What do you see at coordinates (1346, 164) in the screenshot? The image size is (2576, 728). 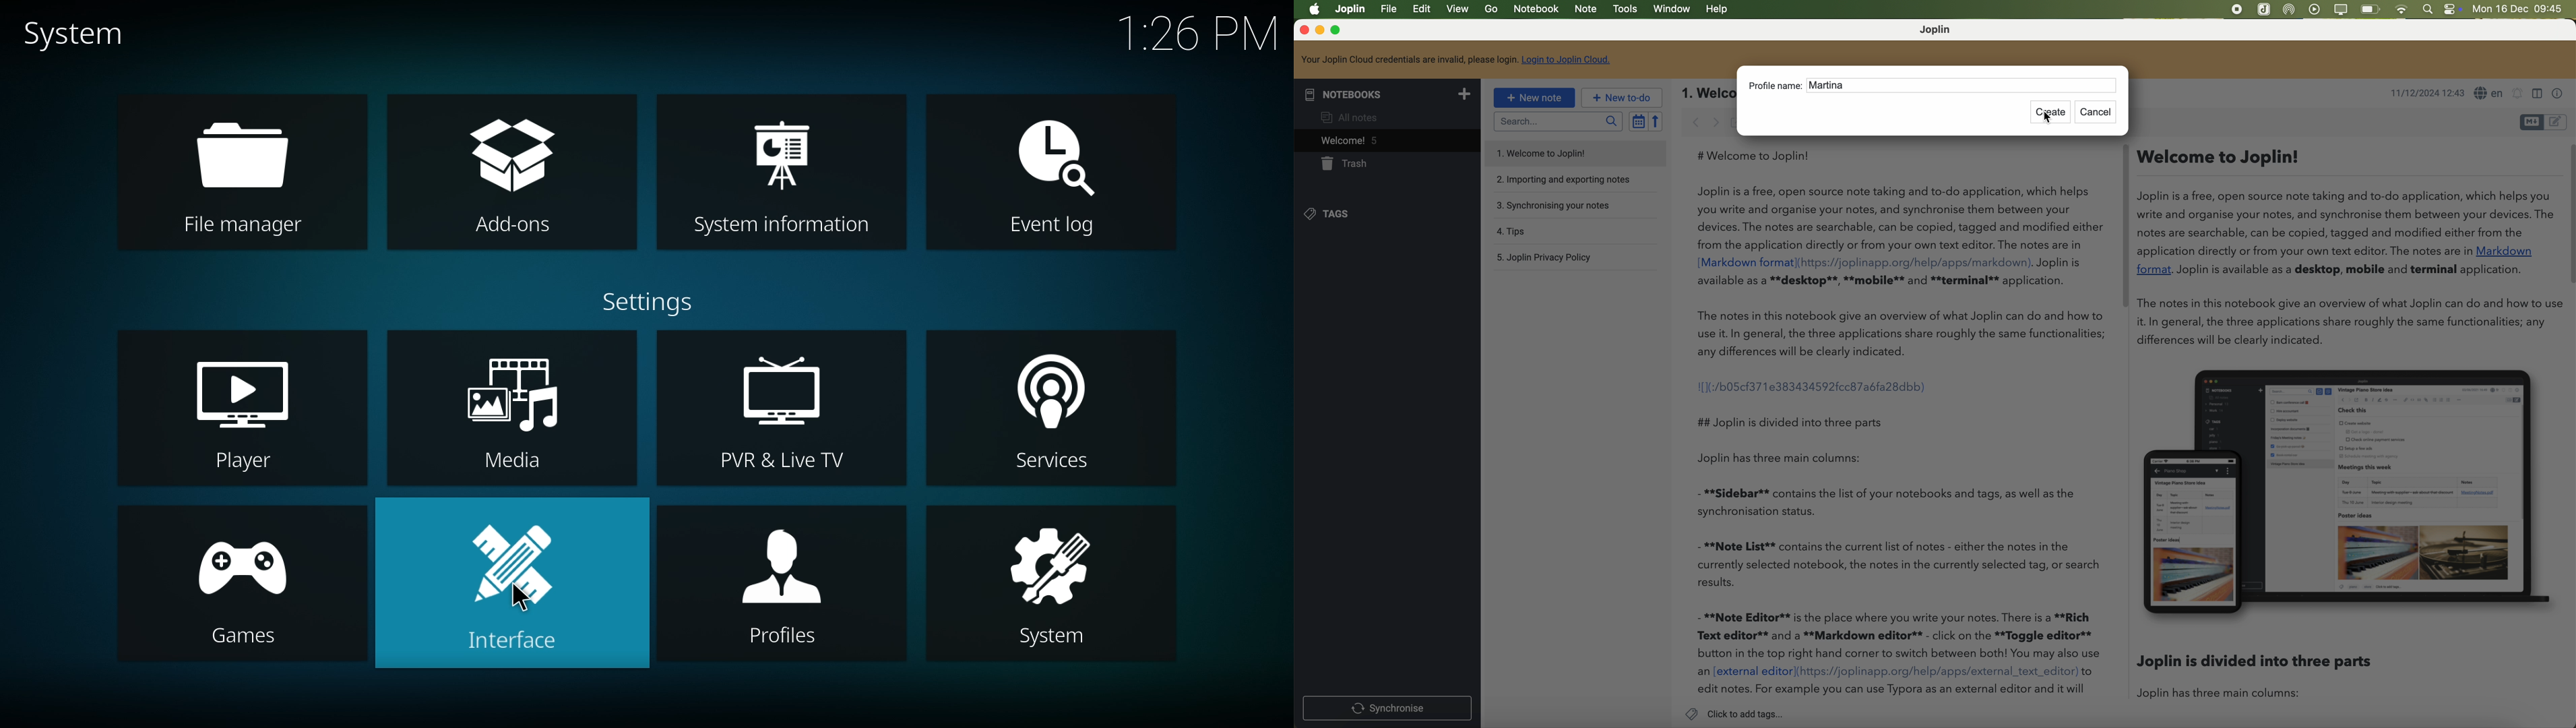 I see `trash` at bounding box center [1346, 164].